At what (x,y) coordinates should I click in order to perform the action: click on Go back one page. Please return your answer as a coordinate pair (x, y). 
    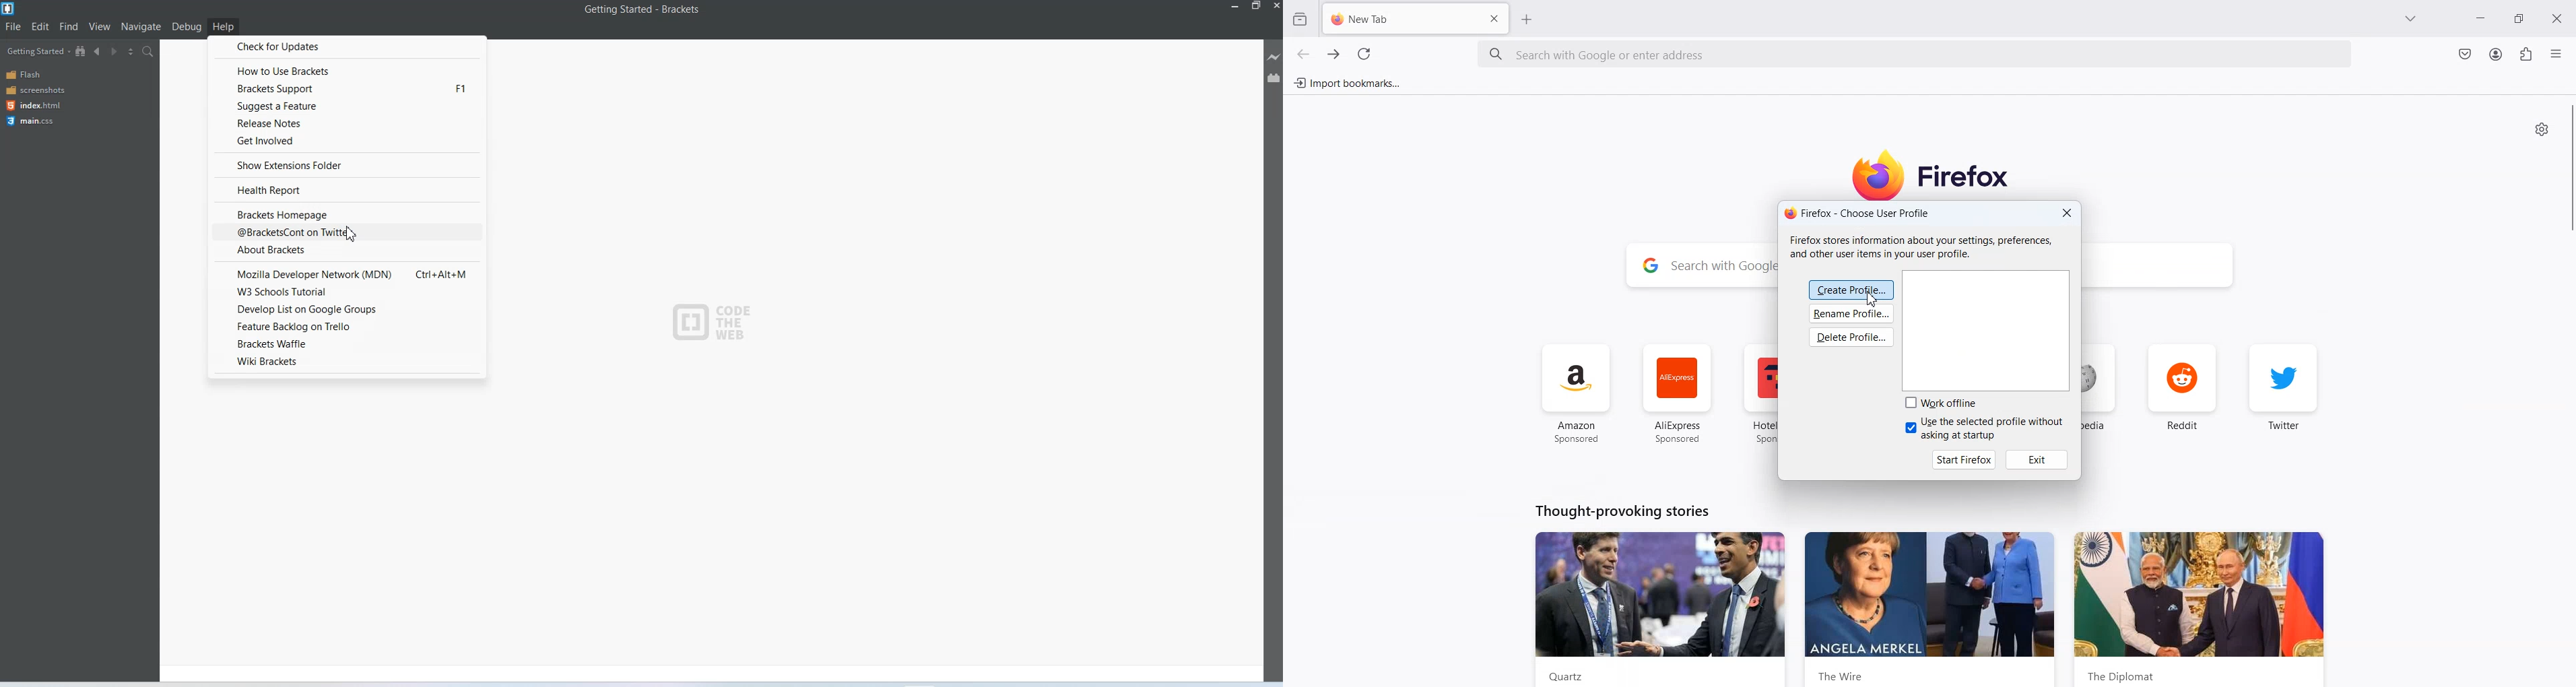
    Looking at the image, I should click on (1303, 54).